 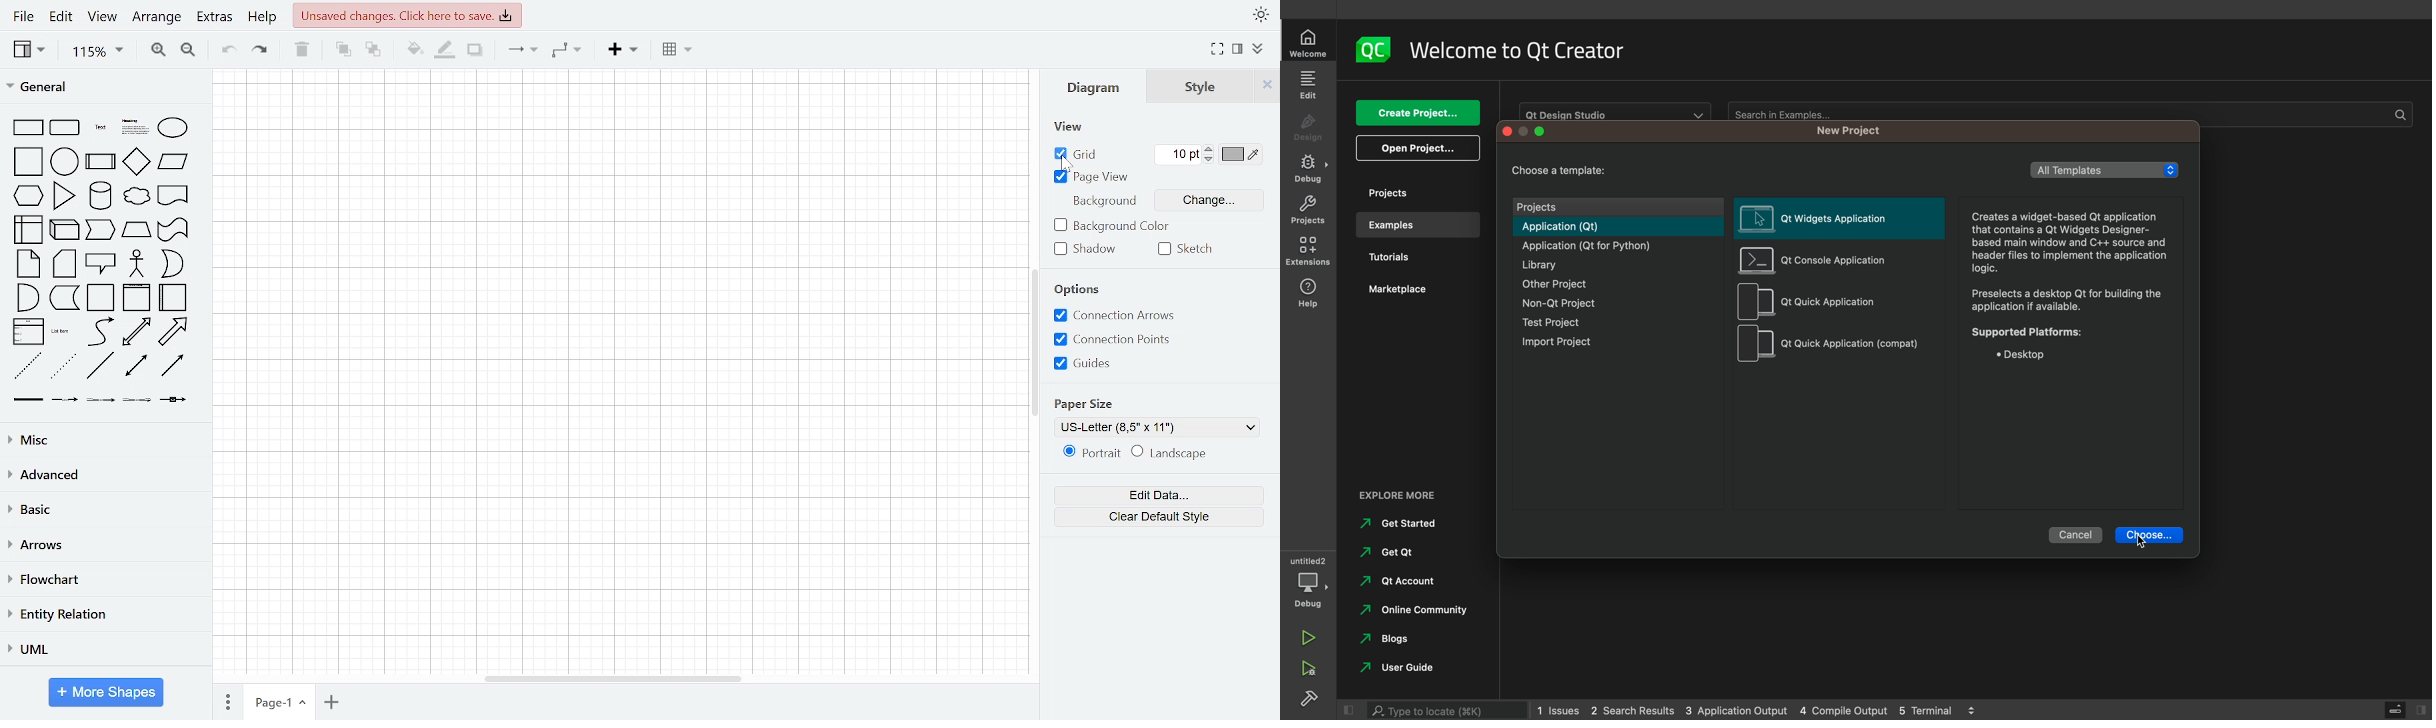 I want to click on US - Letter (8.5"x11"), so click(x=1155, y=427).